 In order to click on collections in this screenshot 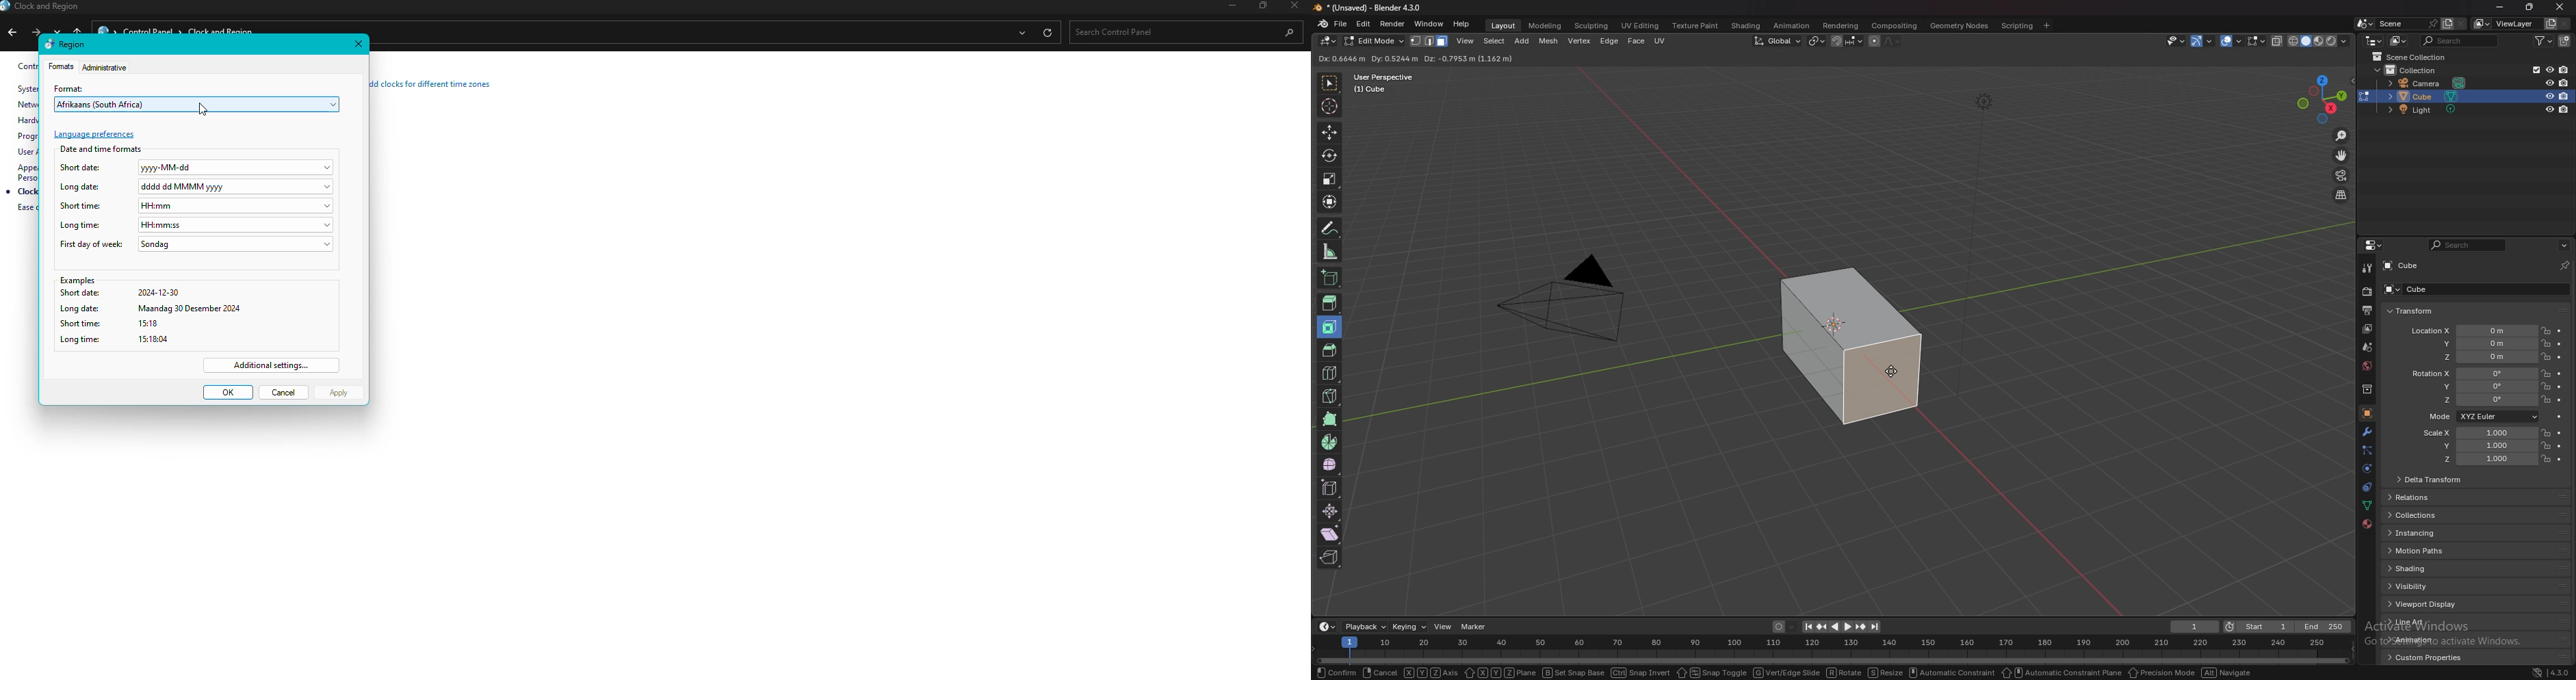, I will do `click(2422, 515)`.